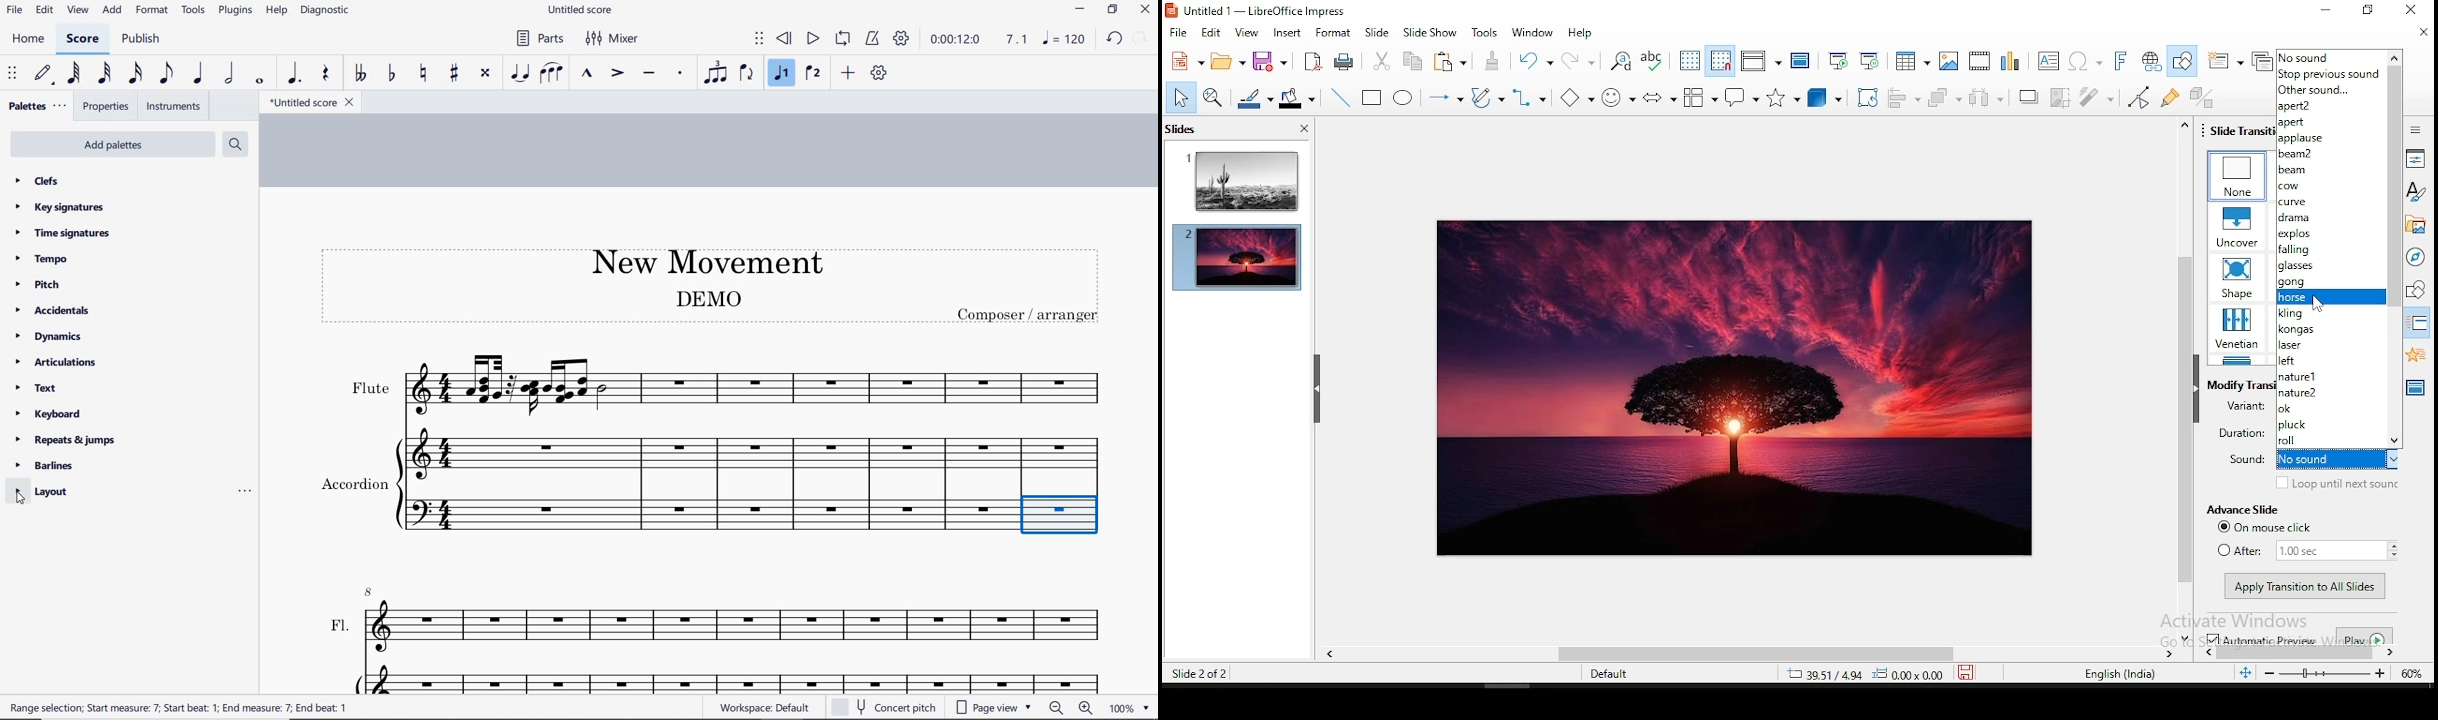 Image resolution: width=2464 pixels, height=728 pixels. What do you see at coordinates (1213, 97) in the screenshot?
I see `zoom and pan` at bounding box center [1213, 97].